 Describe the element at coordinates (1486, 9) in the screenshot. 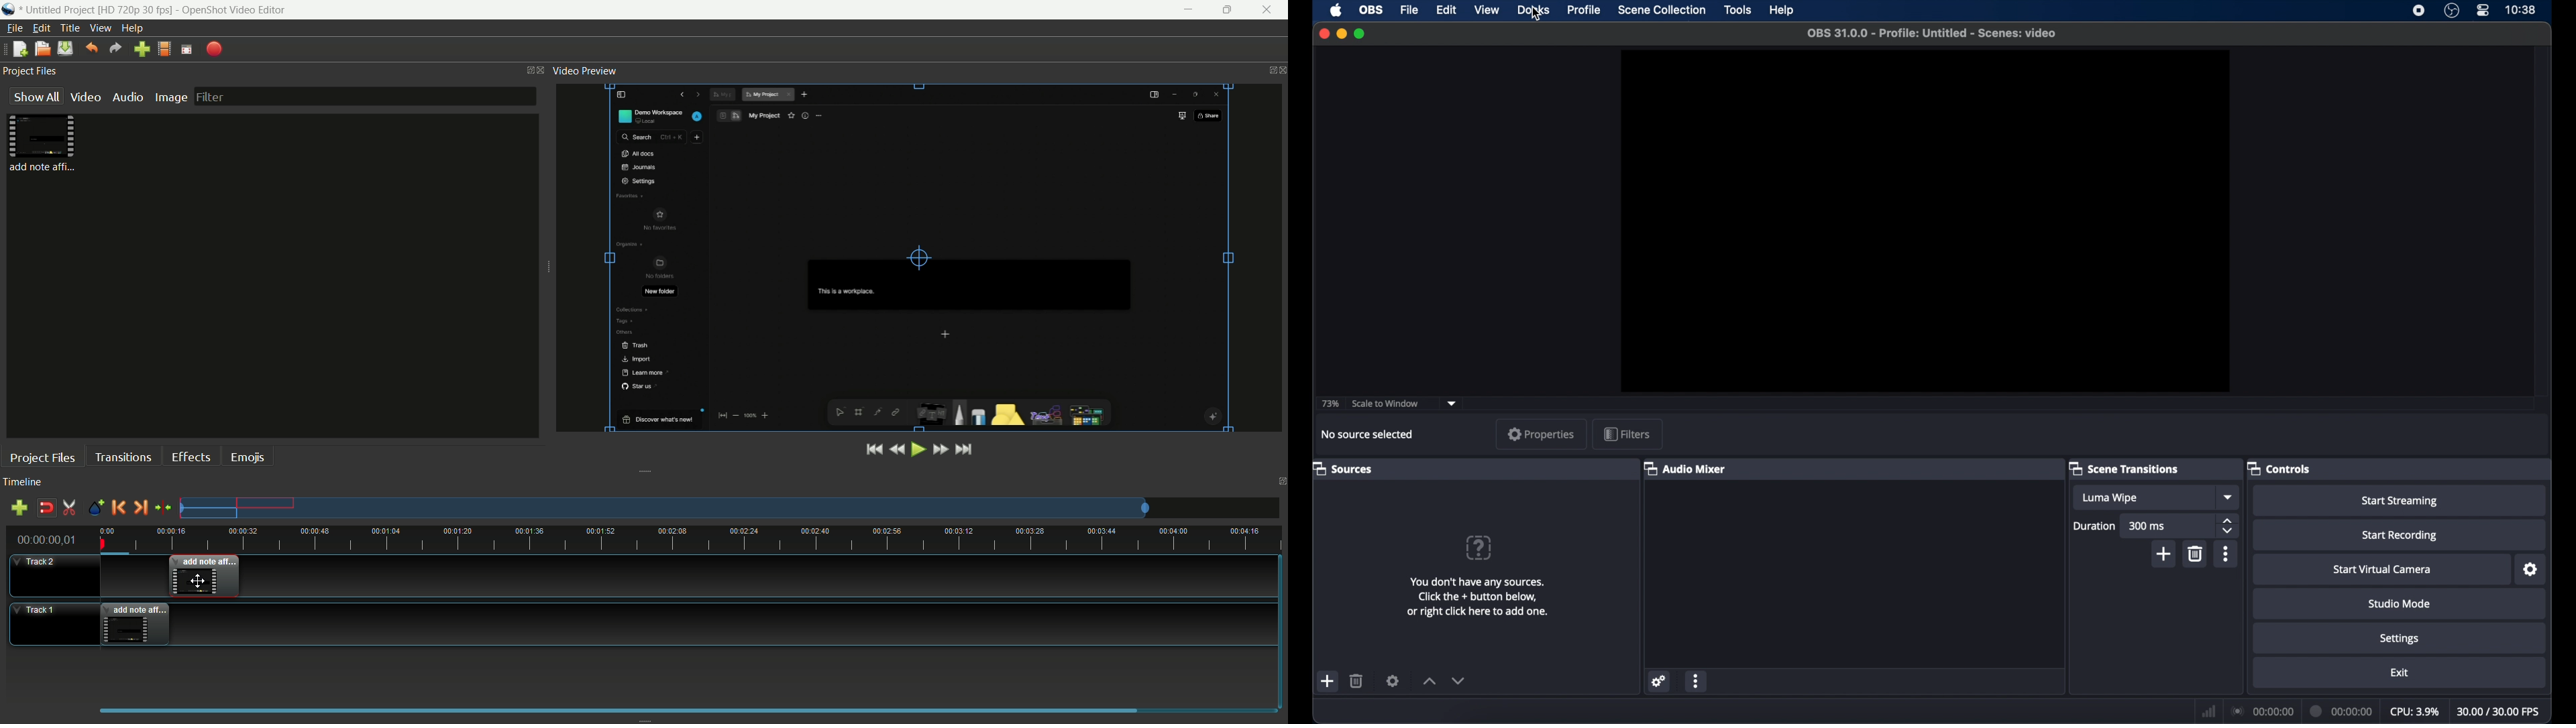

I see `view` at that location.